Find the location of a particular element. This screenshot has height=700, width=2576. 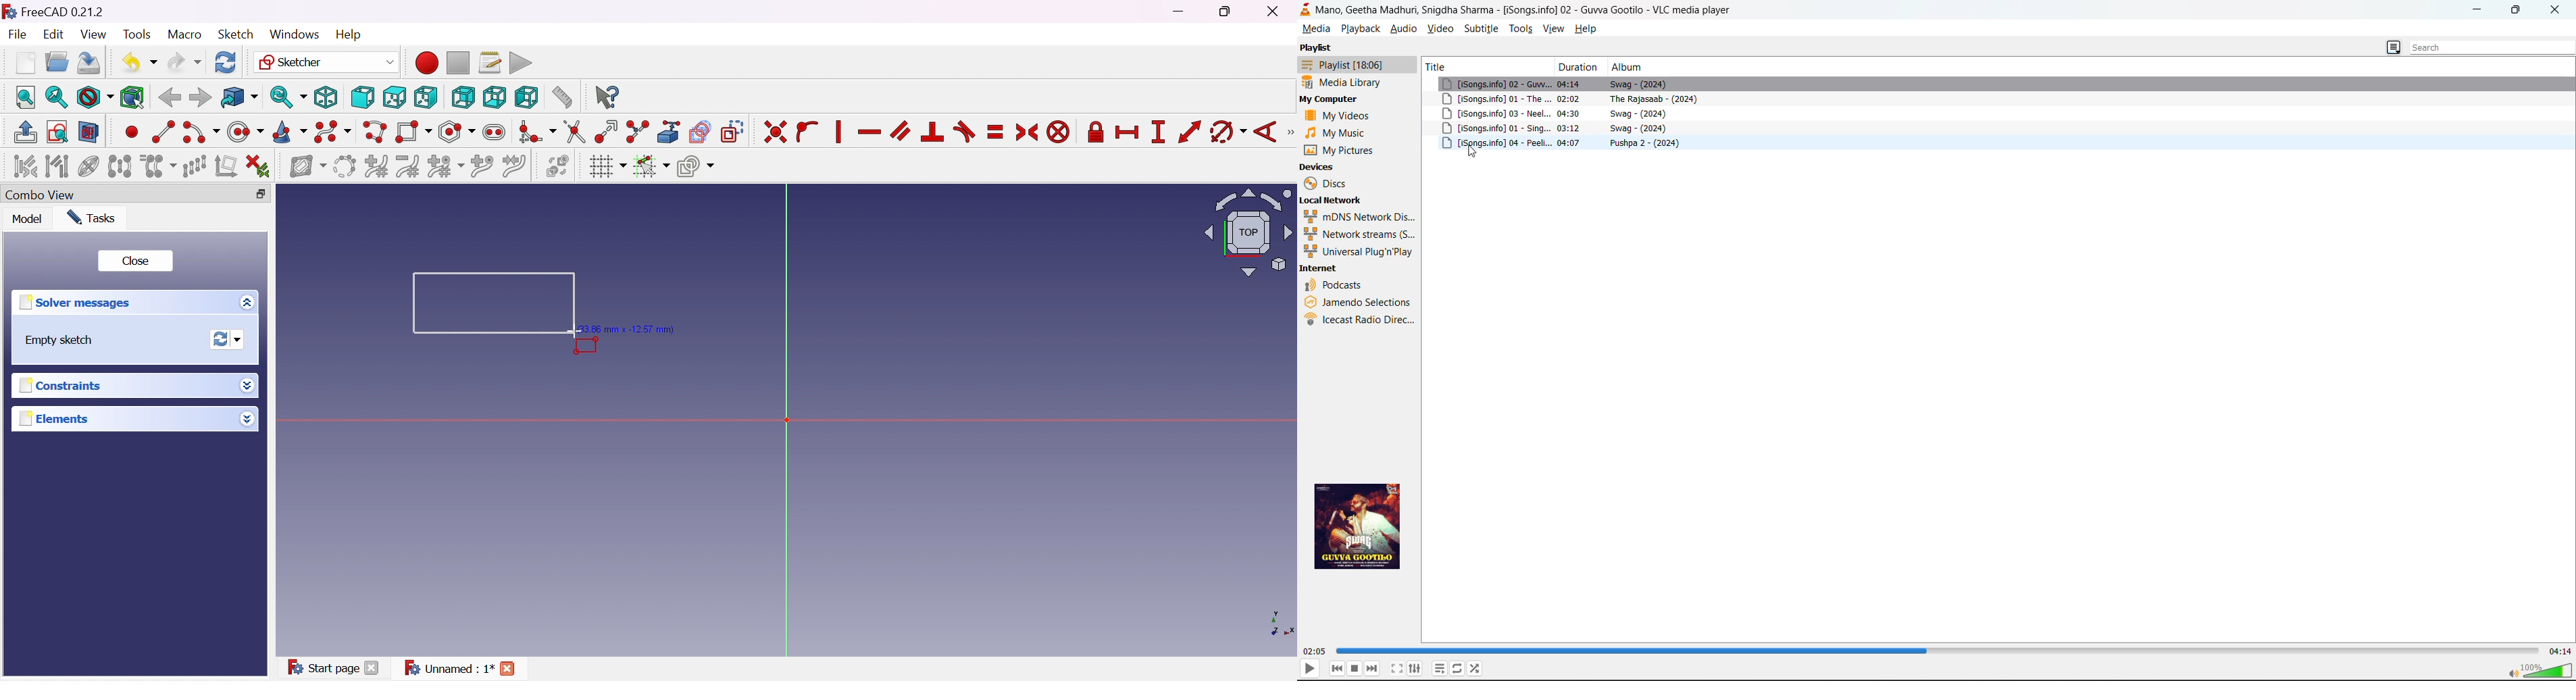

Redo is located at coordinates (185, 61).